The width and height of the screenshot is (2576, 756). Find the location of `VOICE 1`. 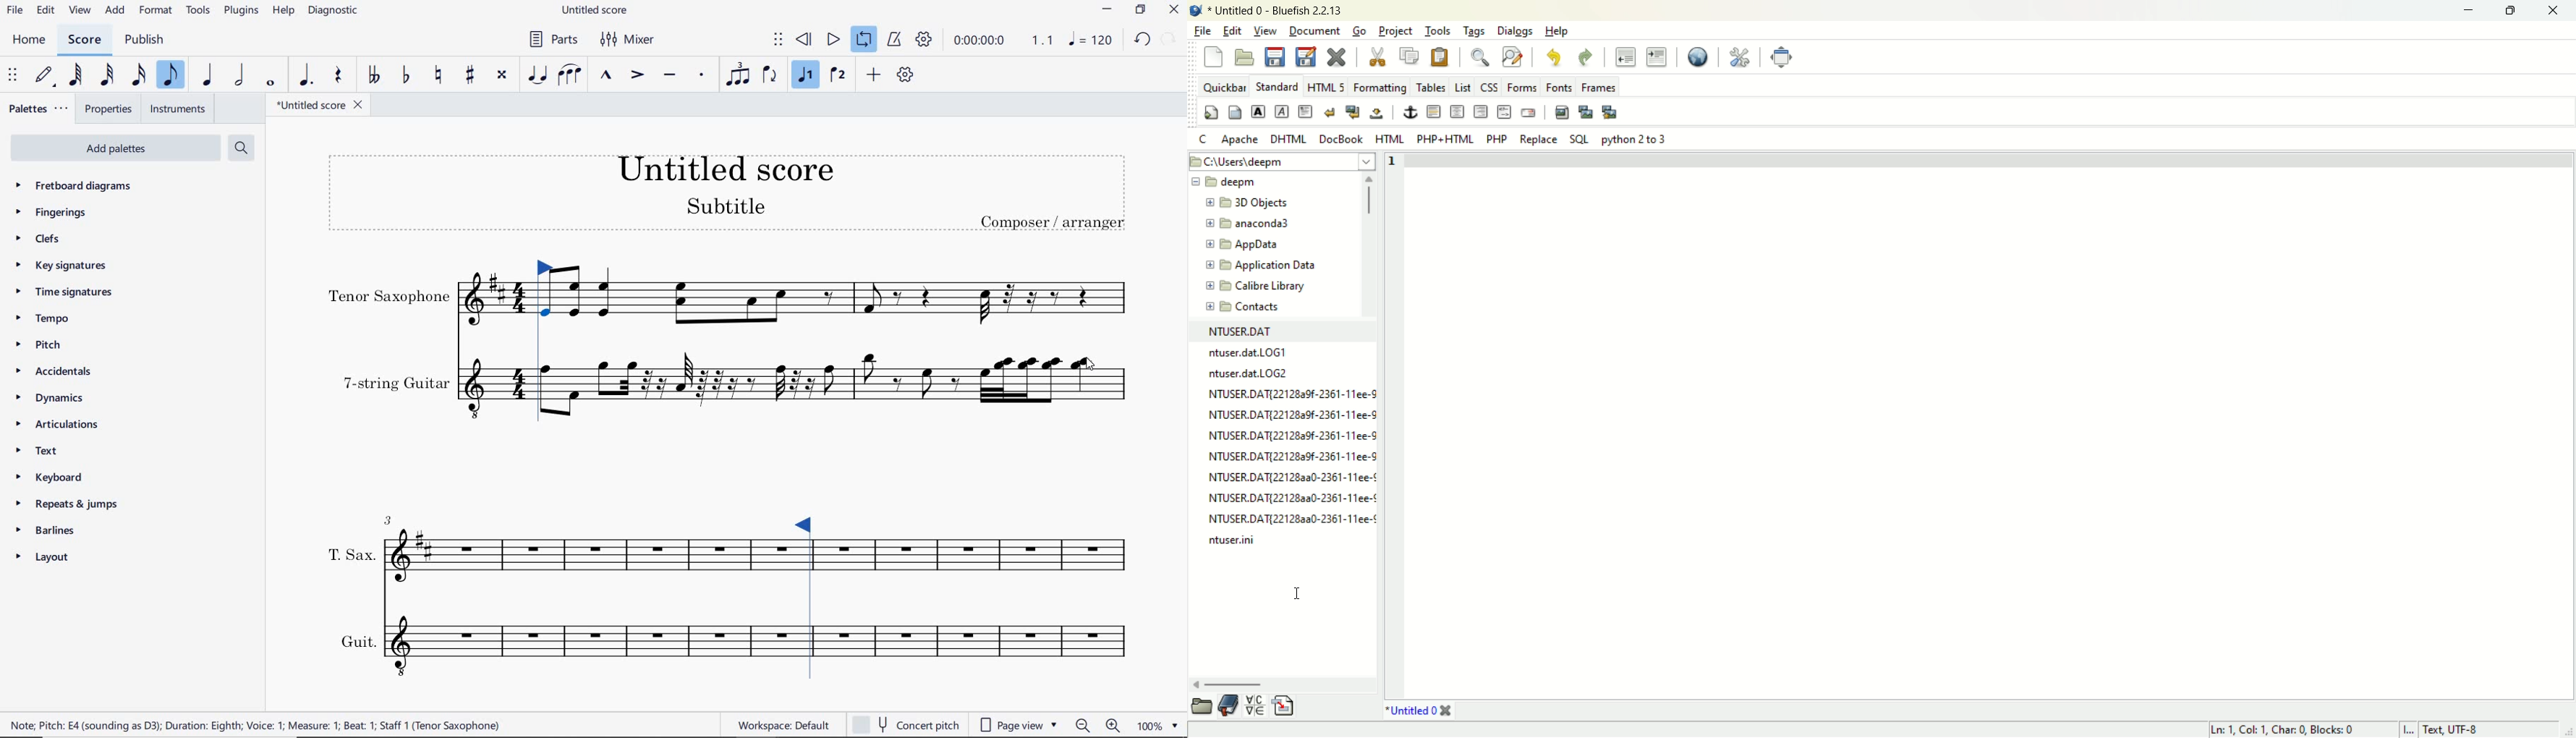

VOICE 1 is located at coordinates (806, 76).